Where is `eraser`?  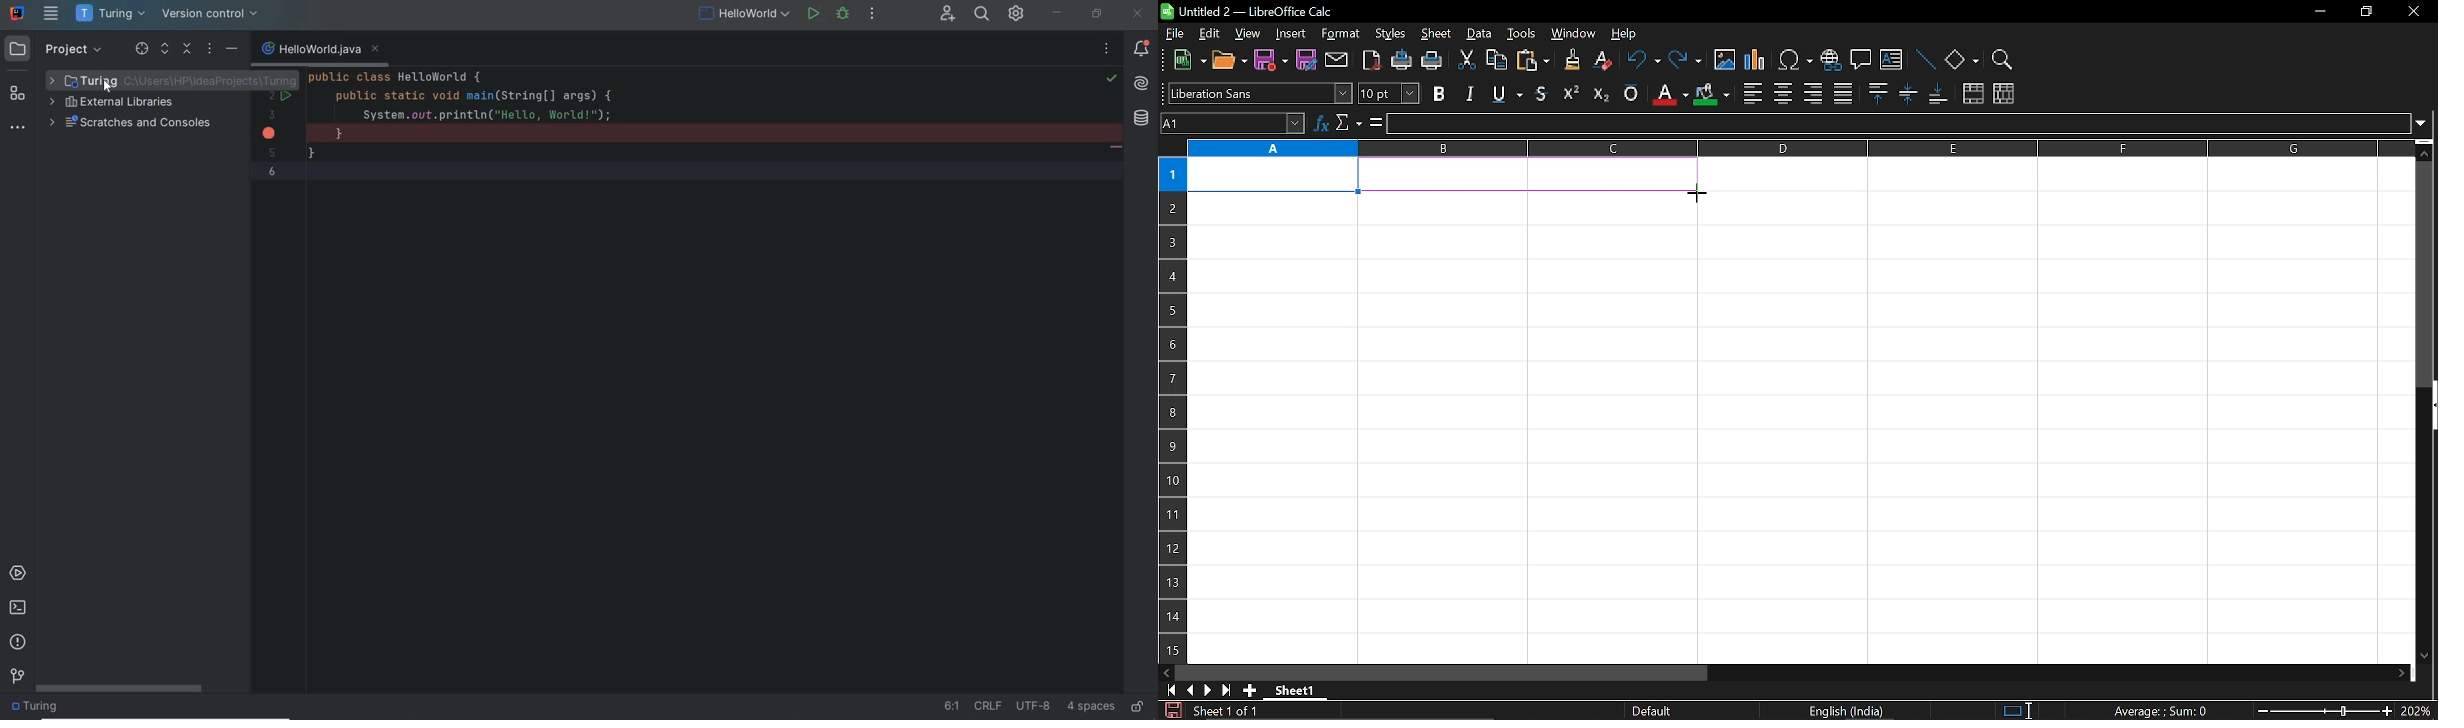 eraser is located at coordinates (1600, 61).